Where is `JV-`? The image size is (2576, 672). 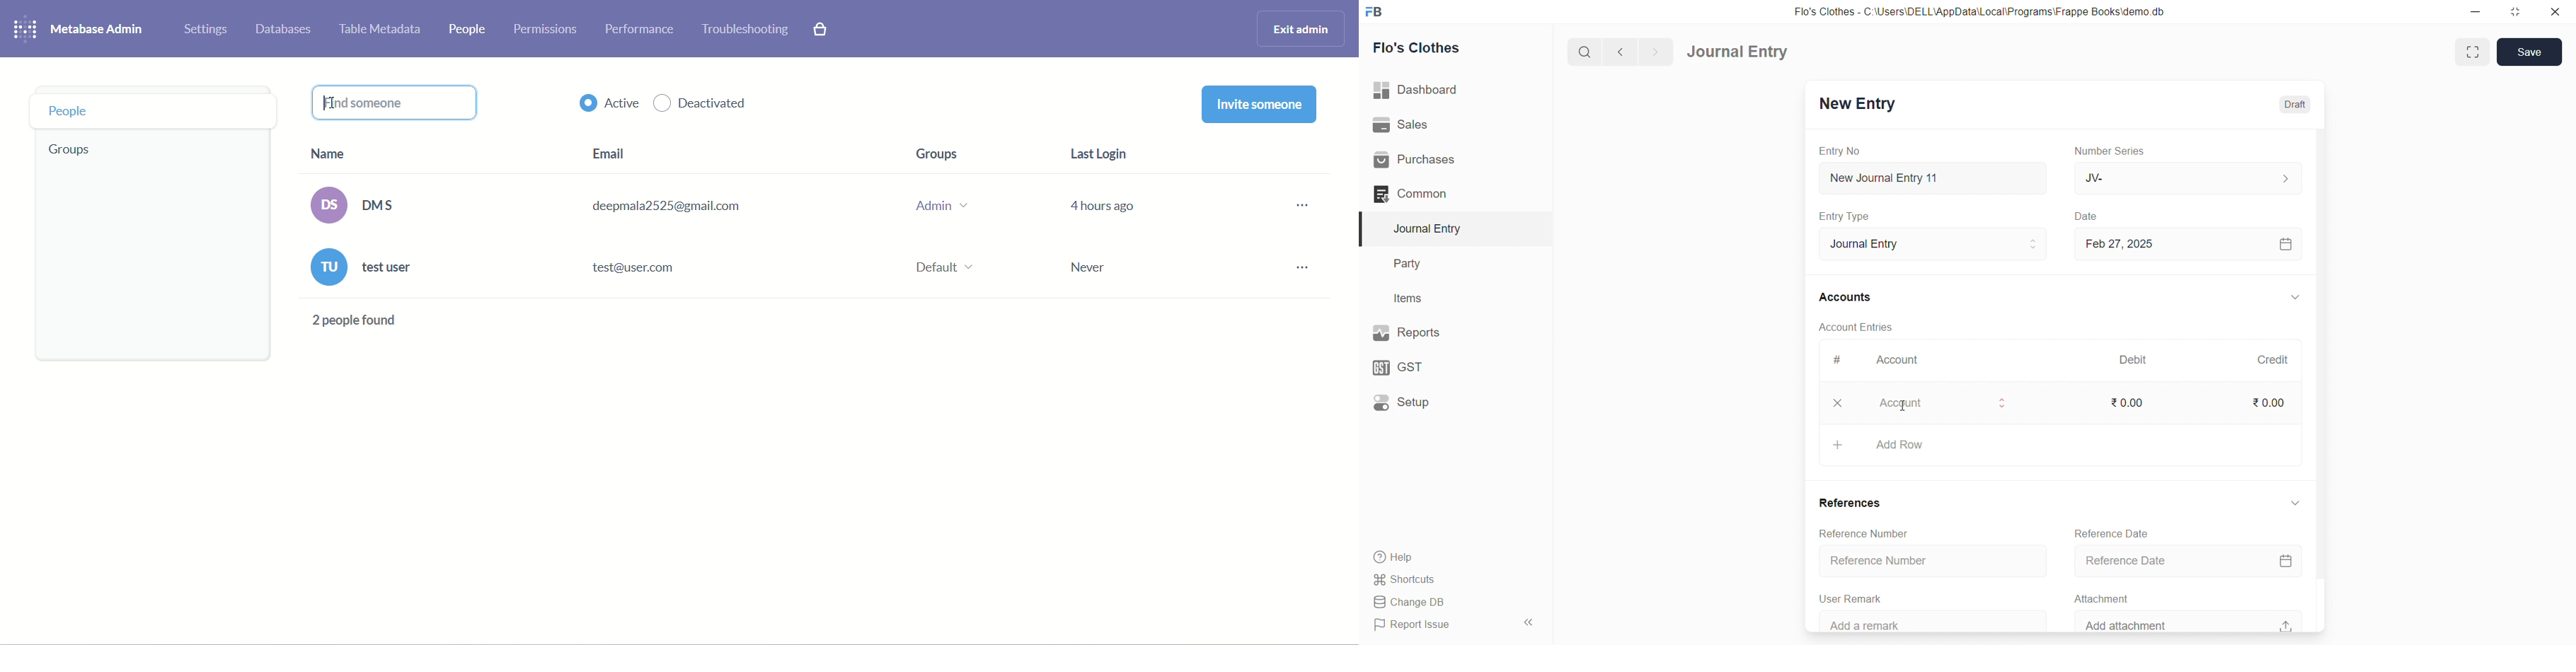 JV- is located at coordinates (2187, 176).